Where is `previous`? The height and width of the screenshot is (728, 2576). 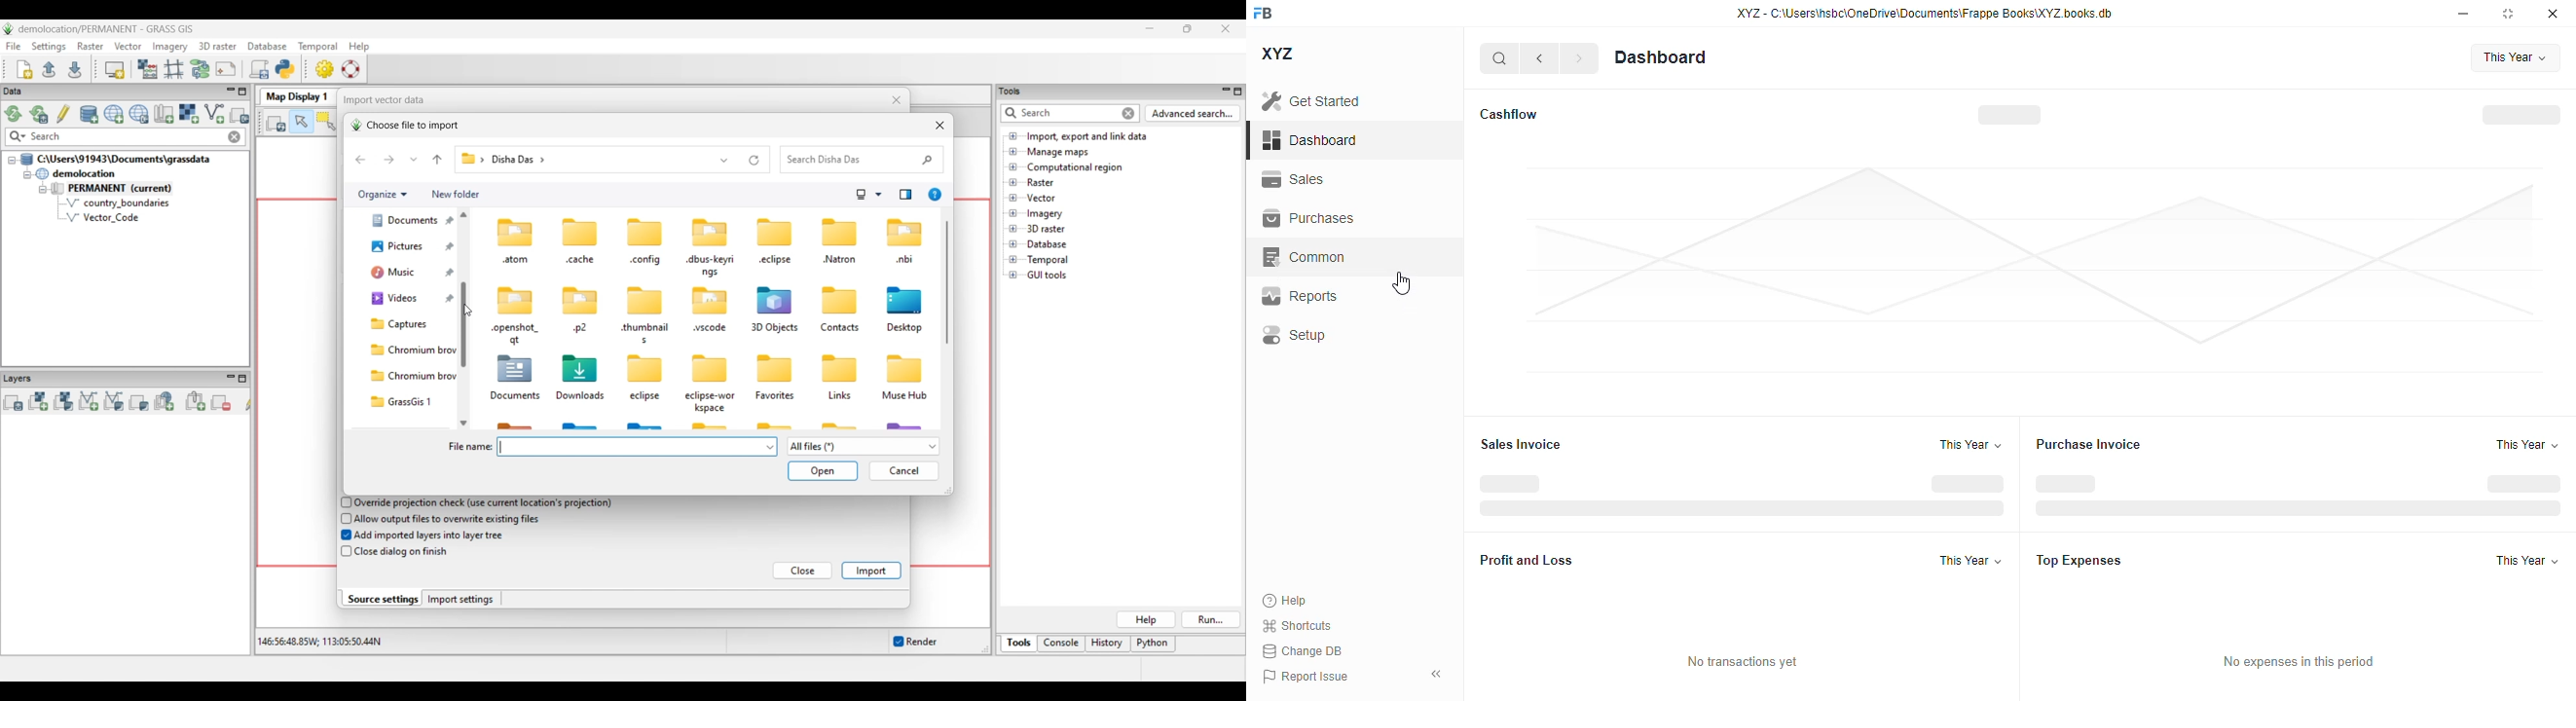 previous is located at coordinates (1539, 58).